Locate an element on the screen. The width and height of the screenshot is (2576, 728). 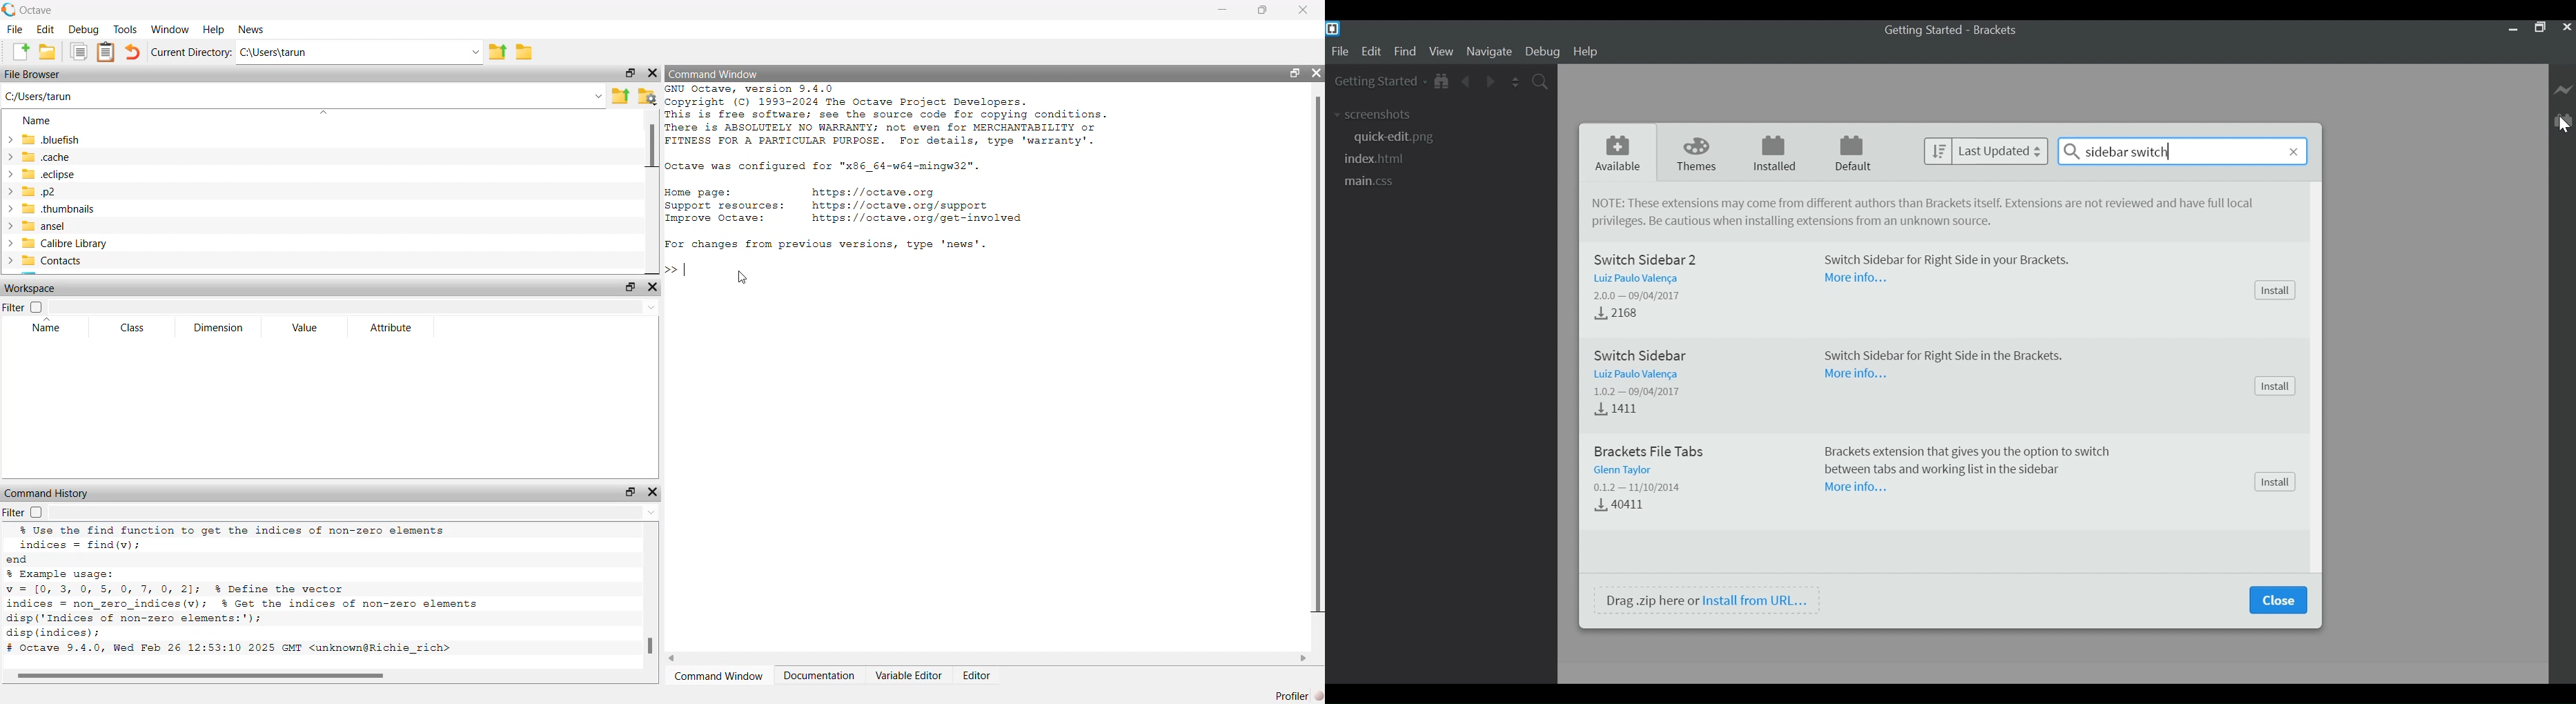
Getting Started is located at coordinates (1380, 81).